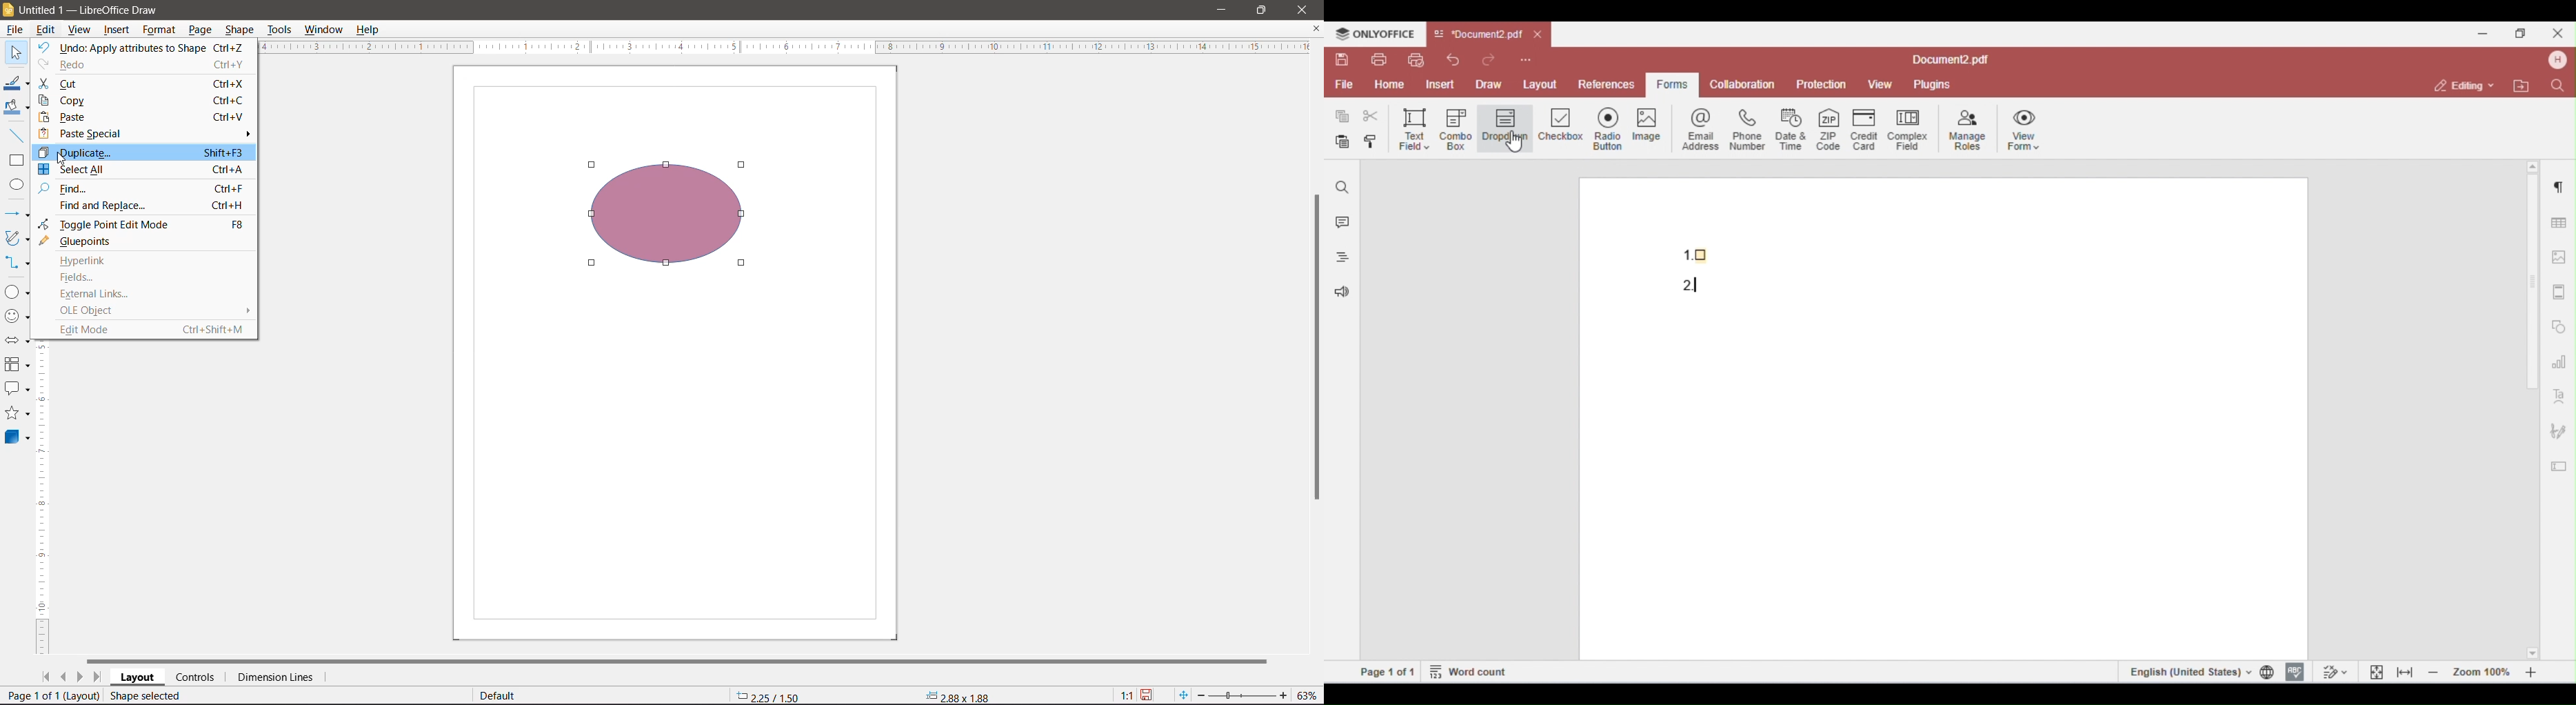 The width and height of the screenshot is (2576, 728). What do you see at coordinates (1262, 10) in the screenshot?
I see `Restore Down` at bounding box center [1262, 10].